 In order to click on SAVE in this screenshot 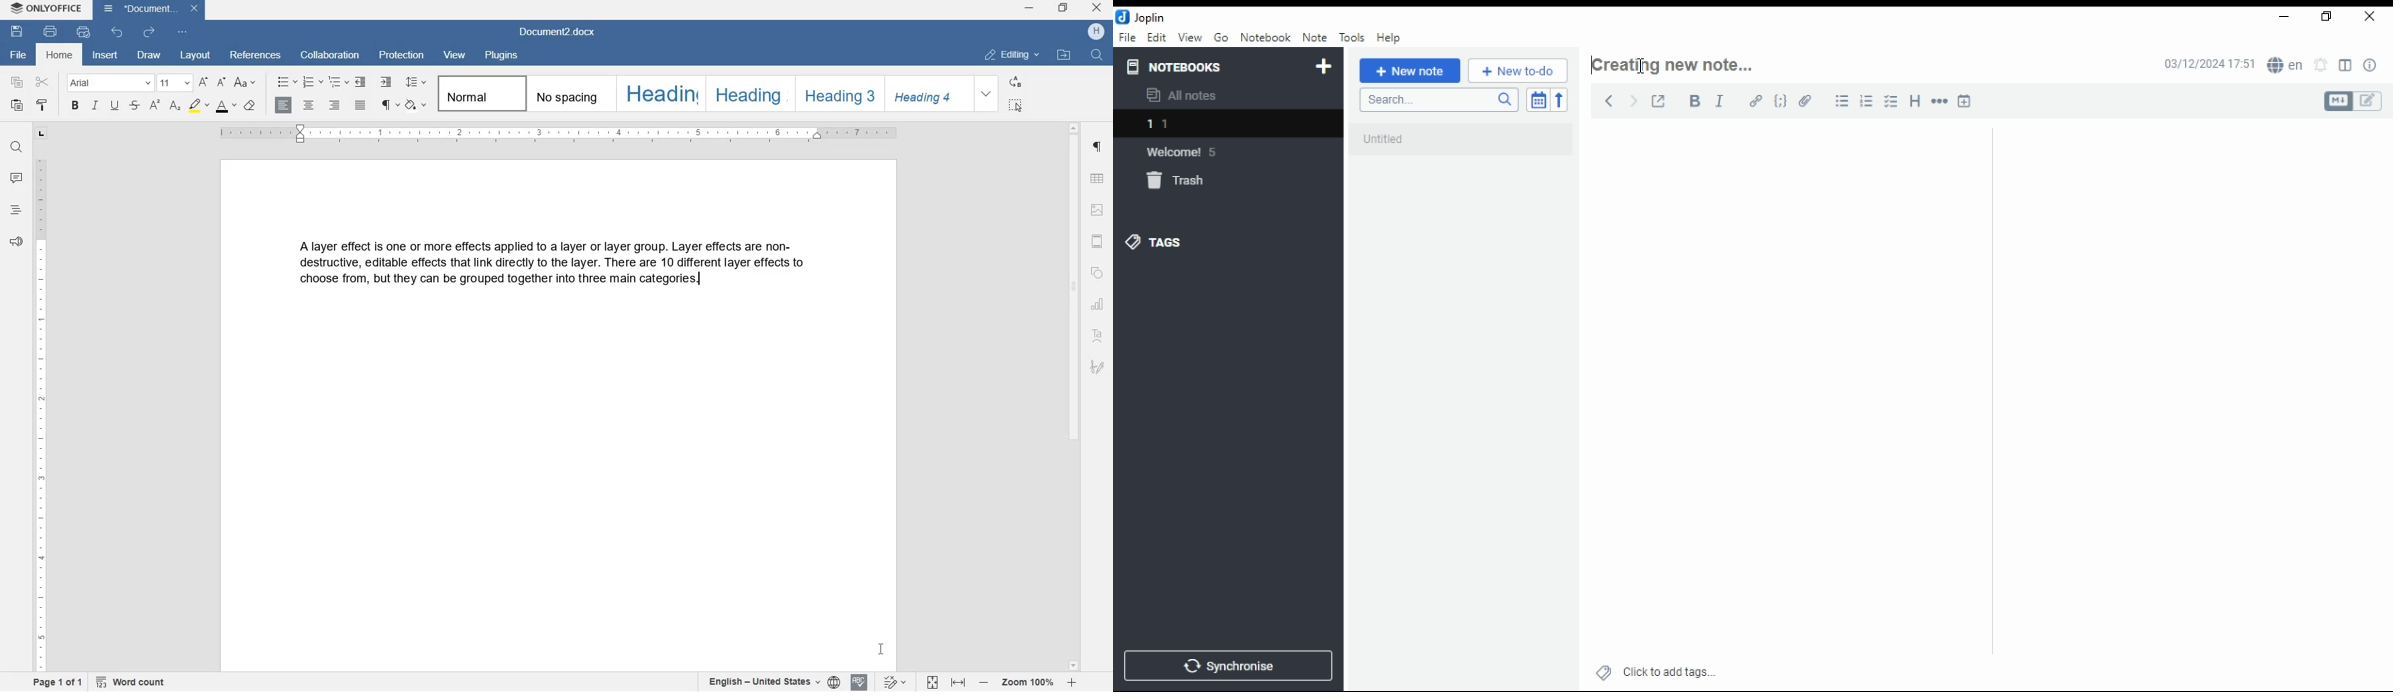, I will do `click(17, 30)`.